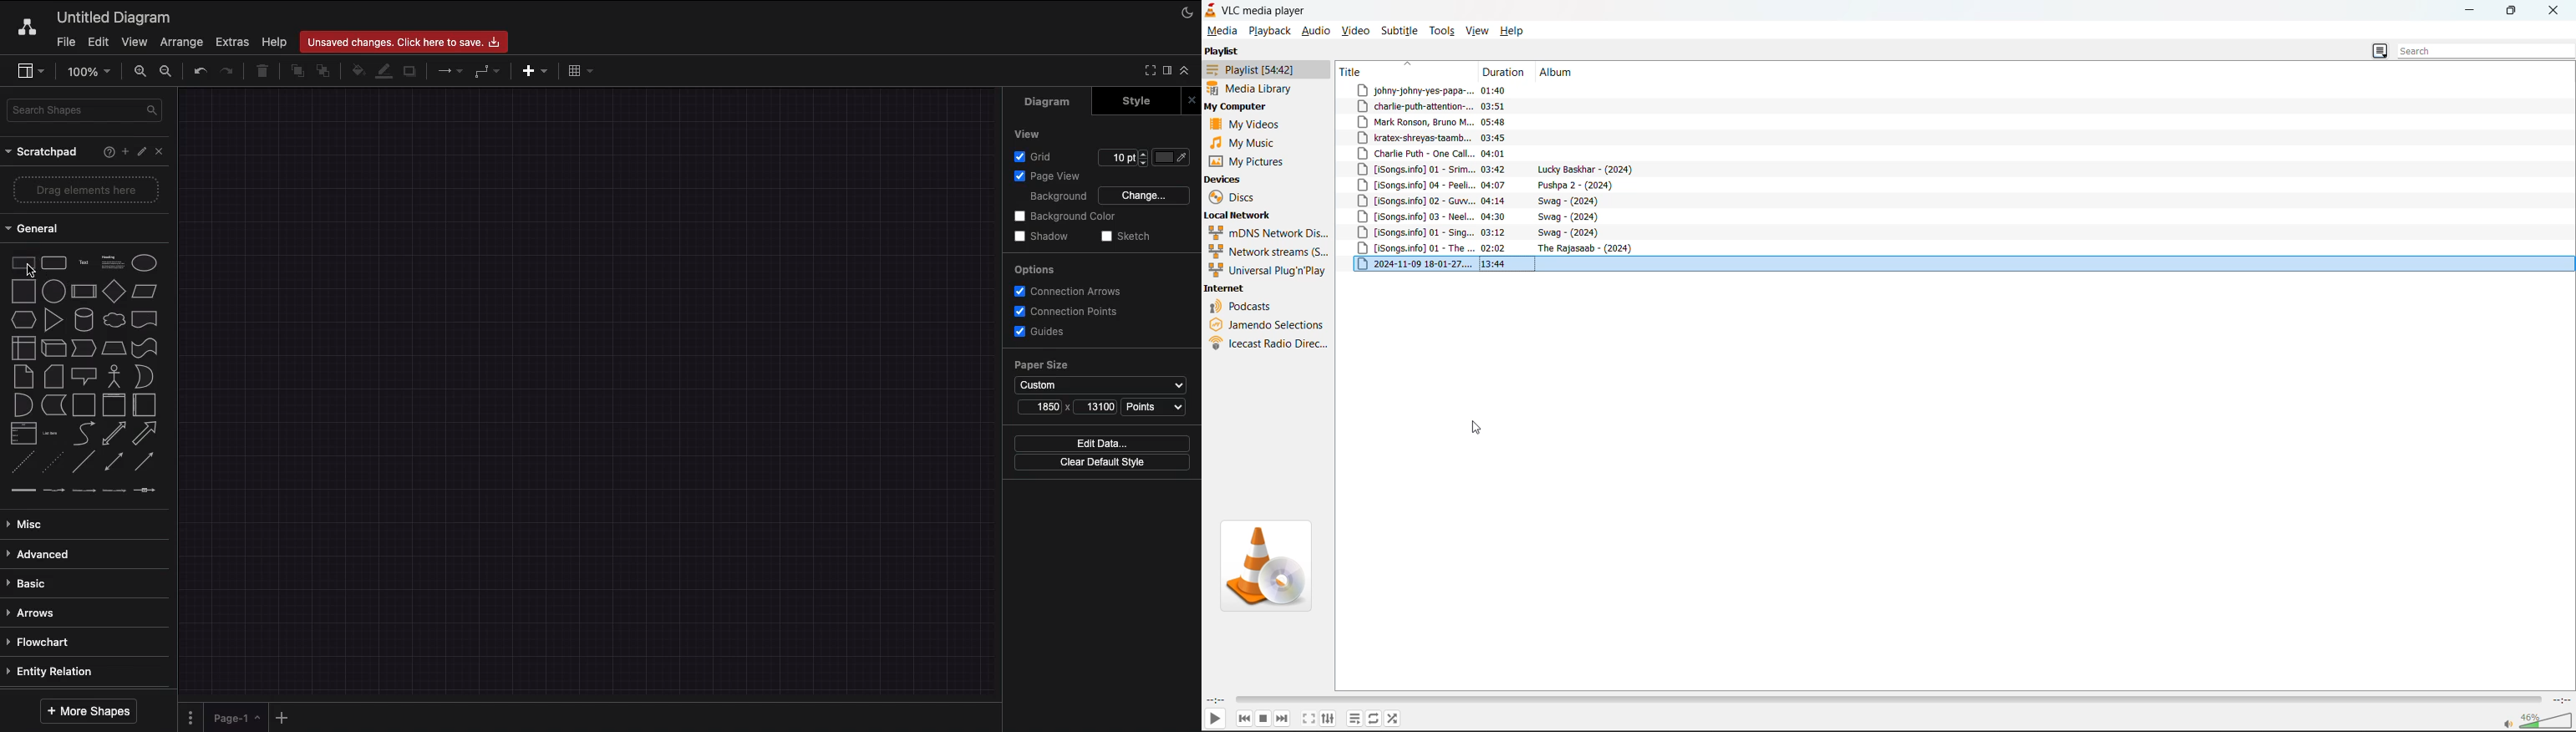 The height and width of the screenshot is (756, 2576). What do you see at coordinates (1167, 70) in the screenshot?
I see `Expand` at bounding box center [1167, 70].